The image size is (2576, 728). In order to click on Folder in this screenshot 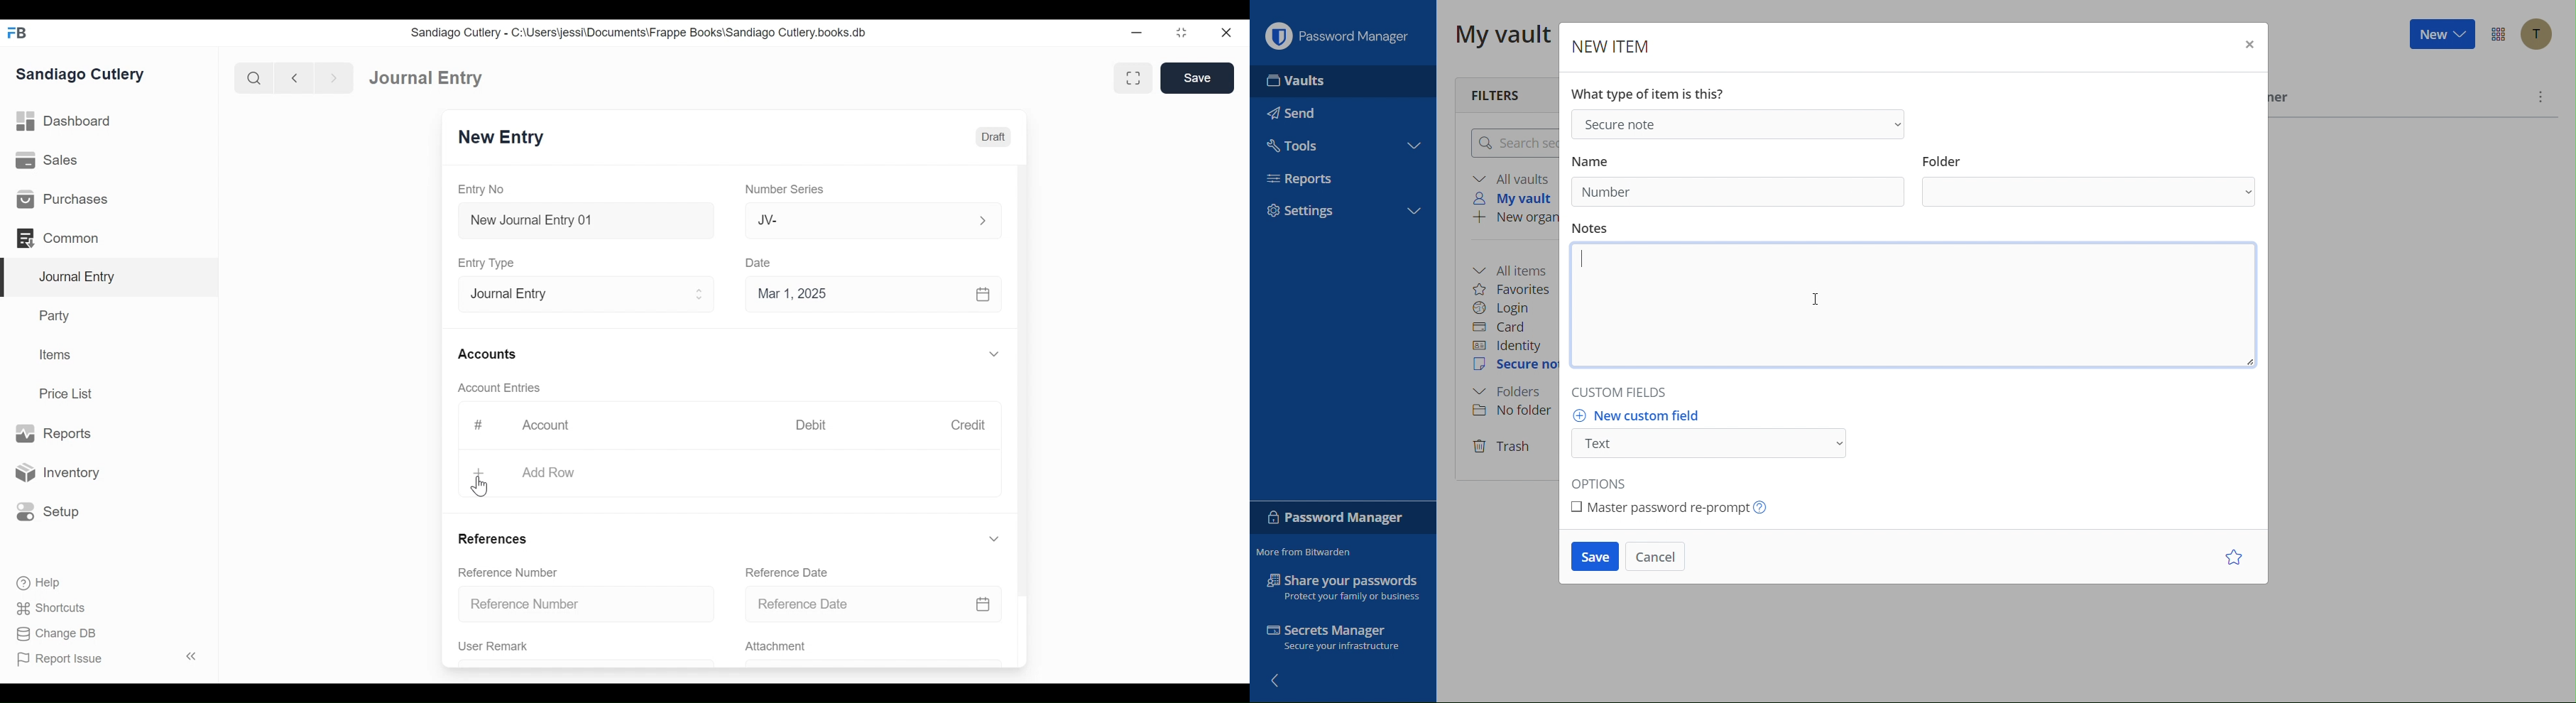, I will do `click(2087, 181)`.